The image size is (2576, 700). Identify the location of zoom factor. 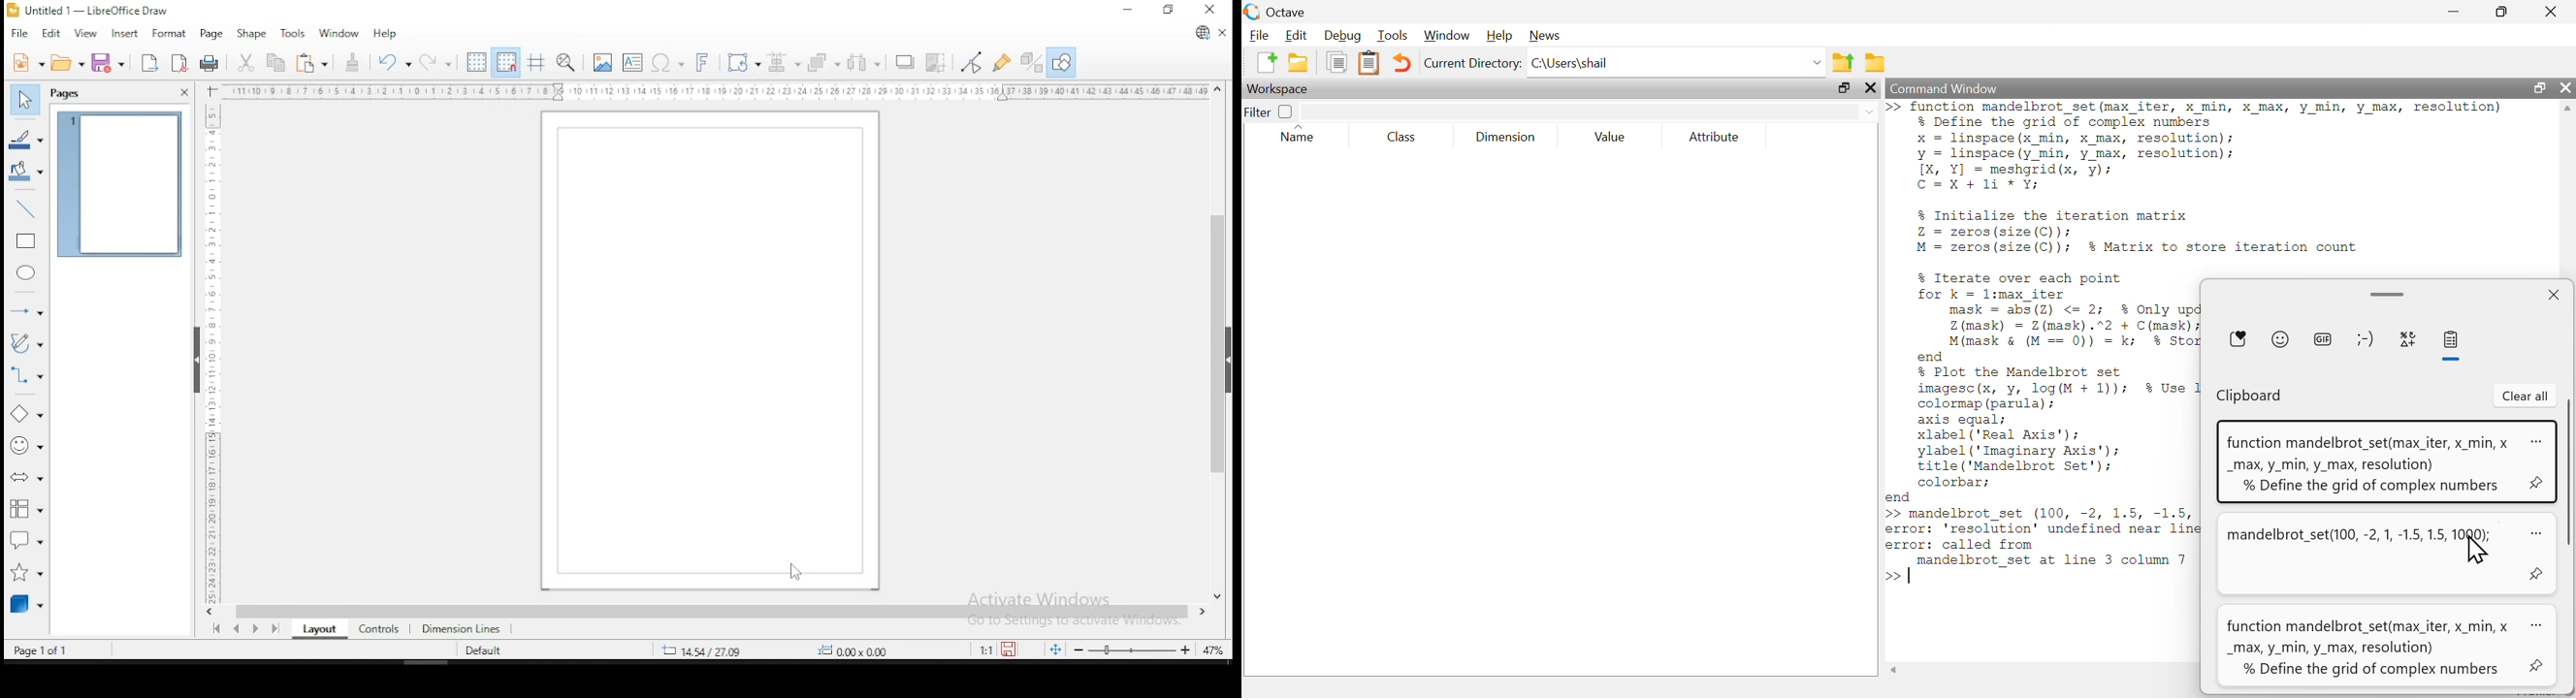
(1214, 649).